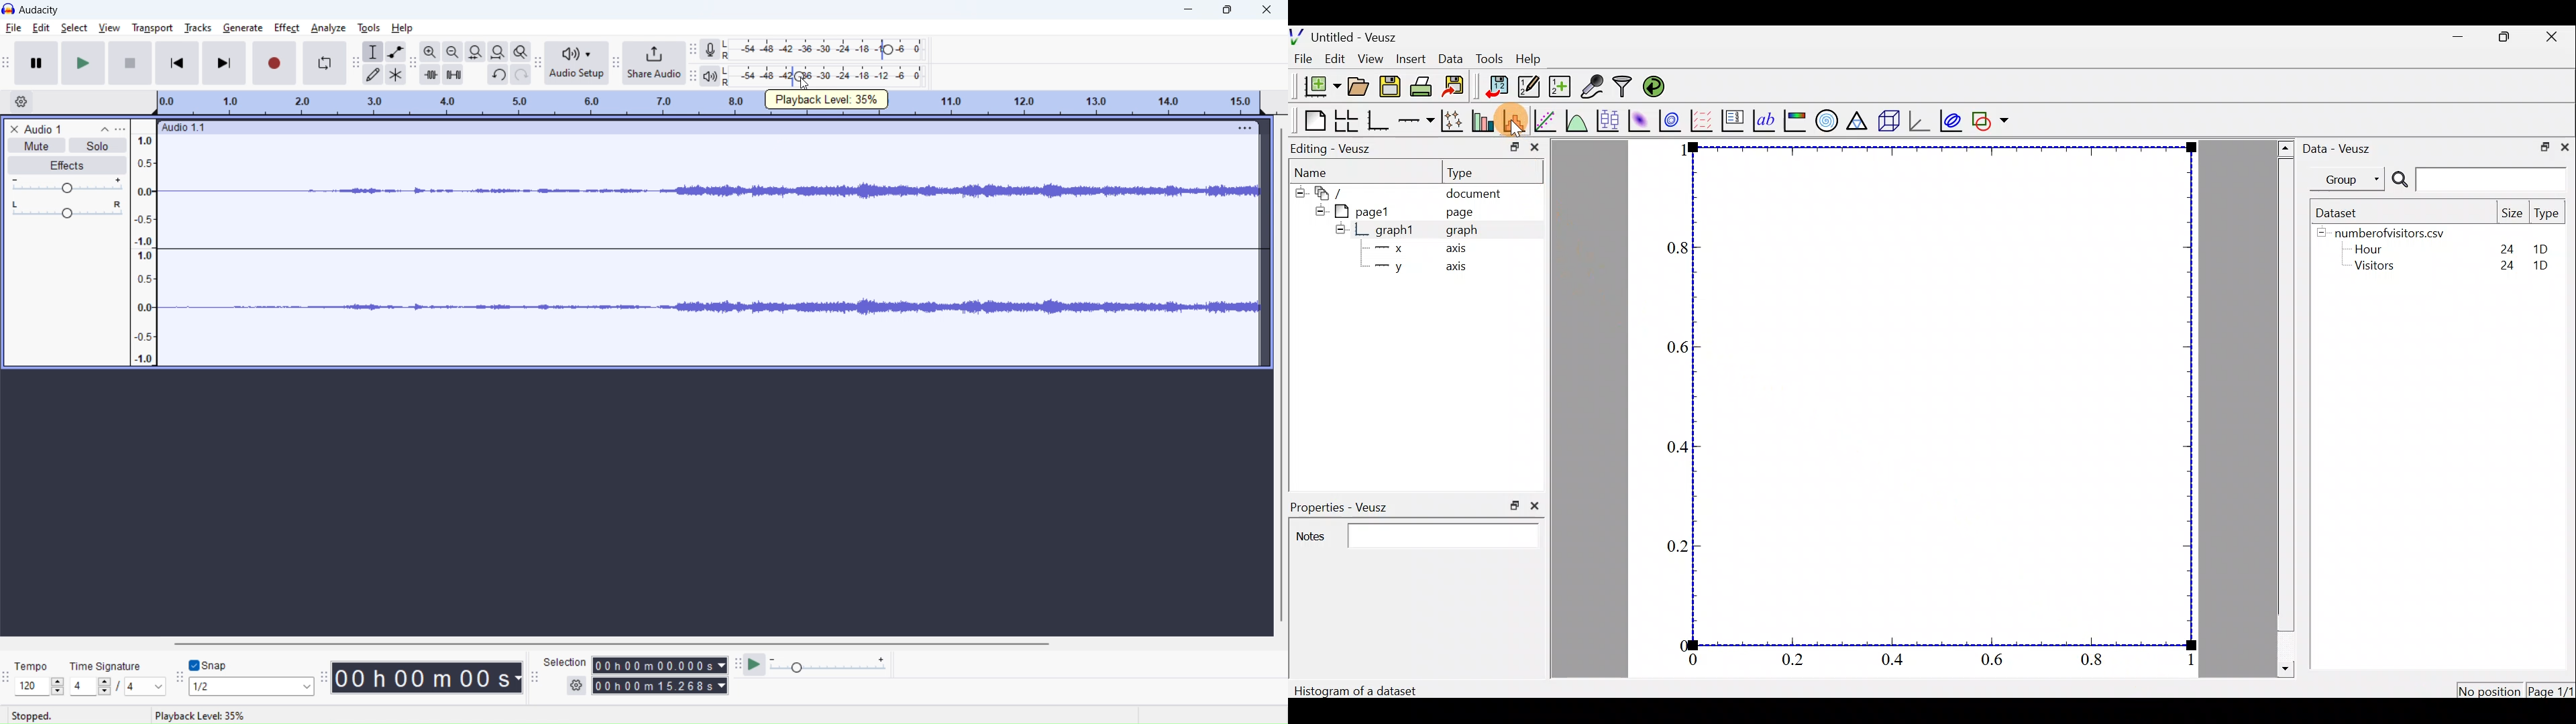 The height and width of the screenshot is (728, 2576). I want to click on zoom in, so click(430, 52).